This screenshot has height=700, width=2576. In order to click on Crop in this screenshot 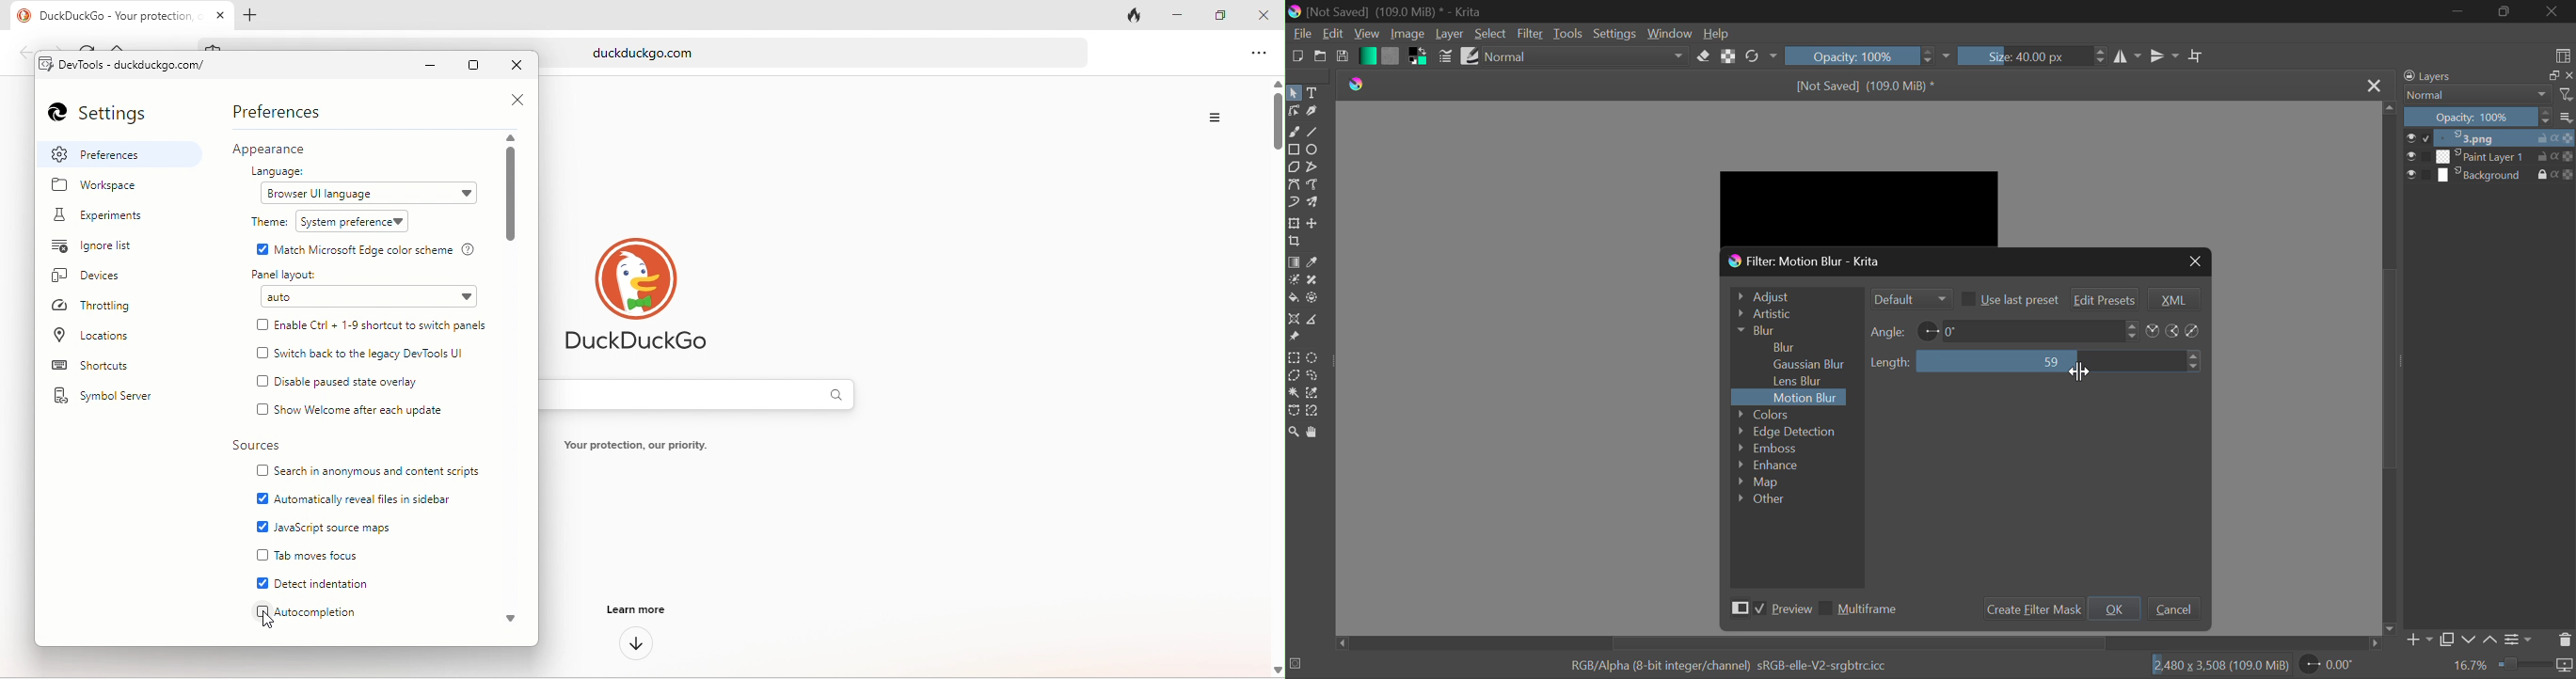, I will do `click(2196, 56)`.